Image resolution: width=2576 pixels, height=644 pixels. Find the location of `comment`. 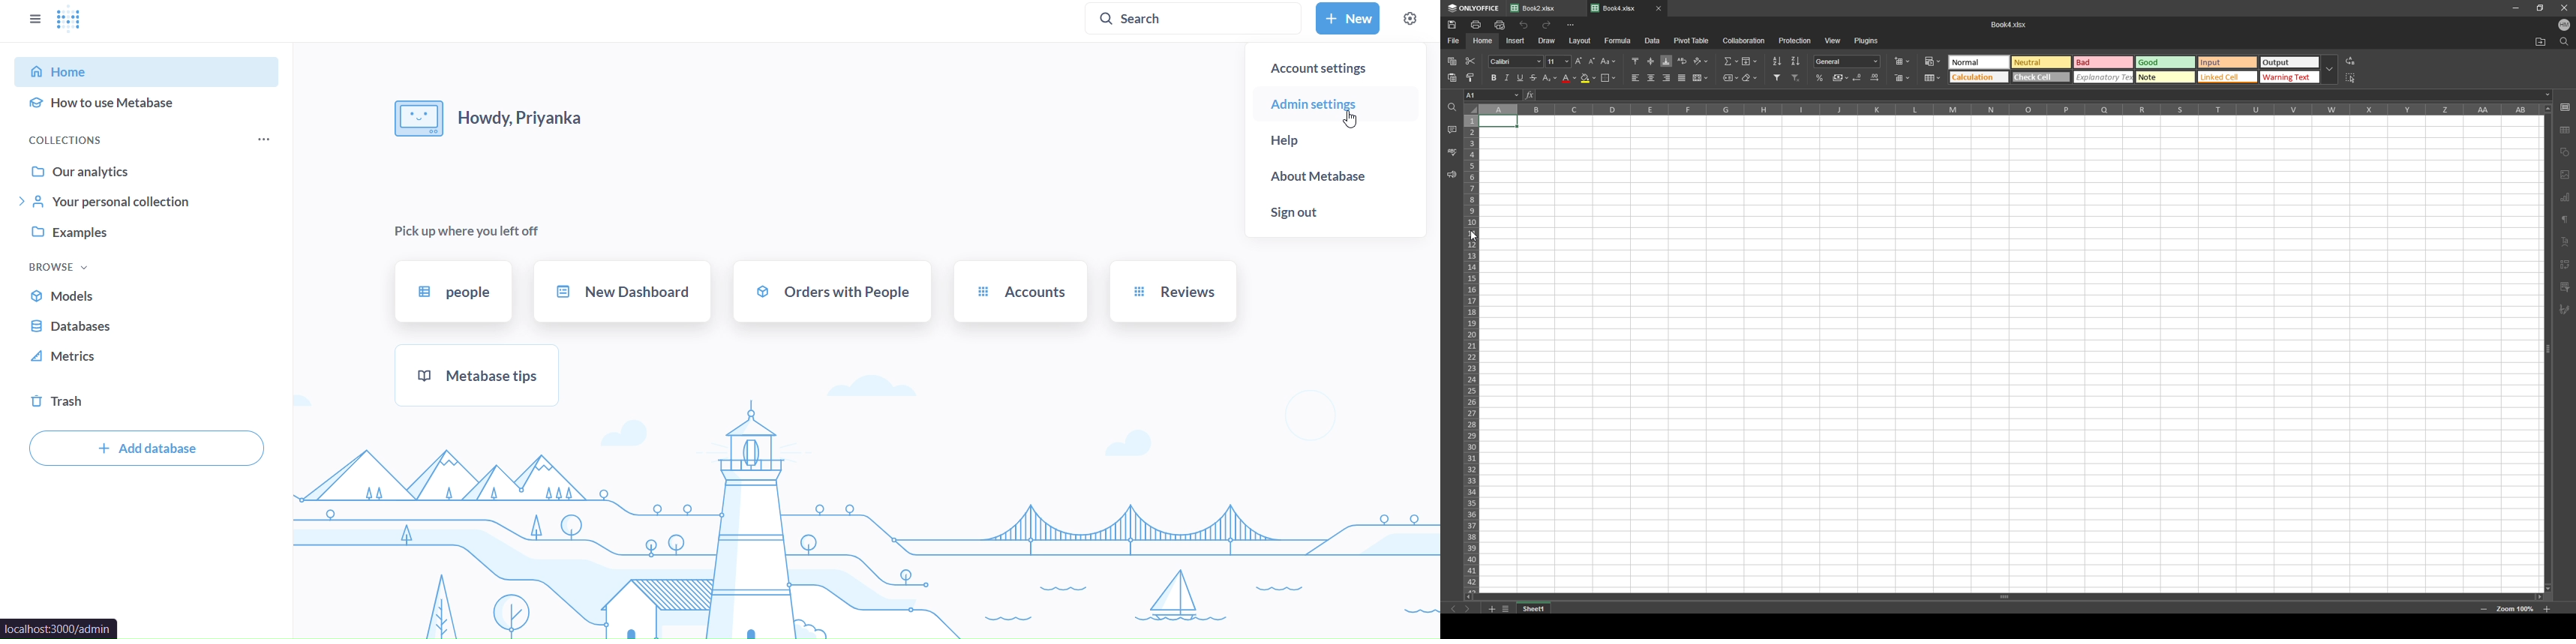

comment is located at coordinates (1452, 131).